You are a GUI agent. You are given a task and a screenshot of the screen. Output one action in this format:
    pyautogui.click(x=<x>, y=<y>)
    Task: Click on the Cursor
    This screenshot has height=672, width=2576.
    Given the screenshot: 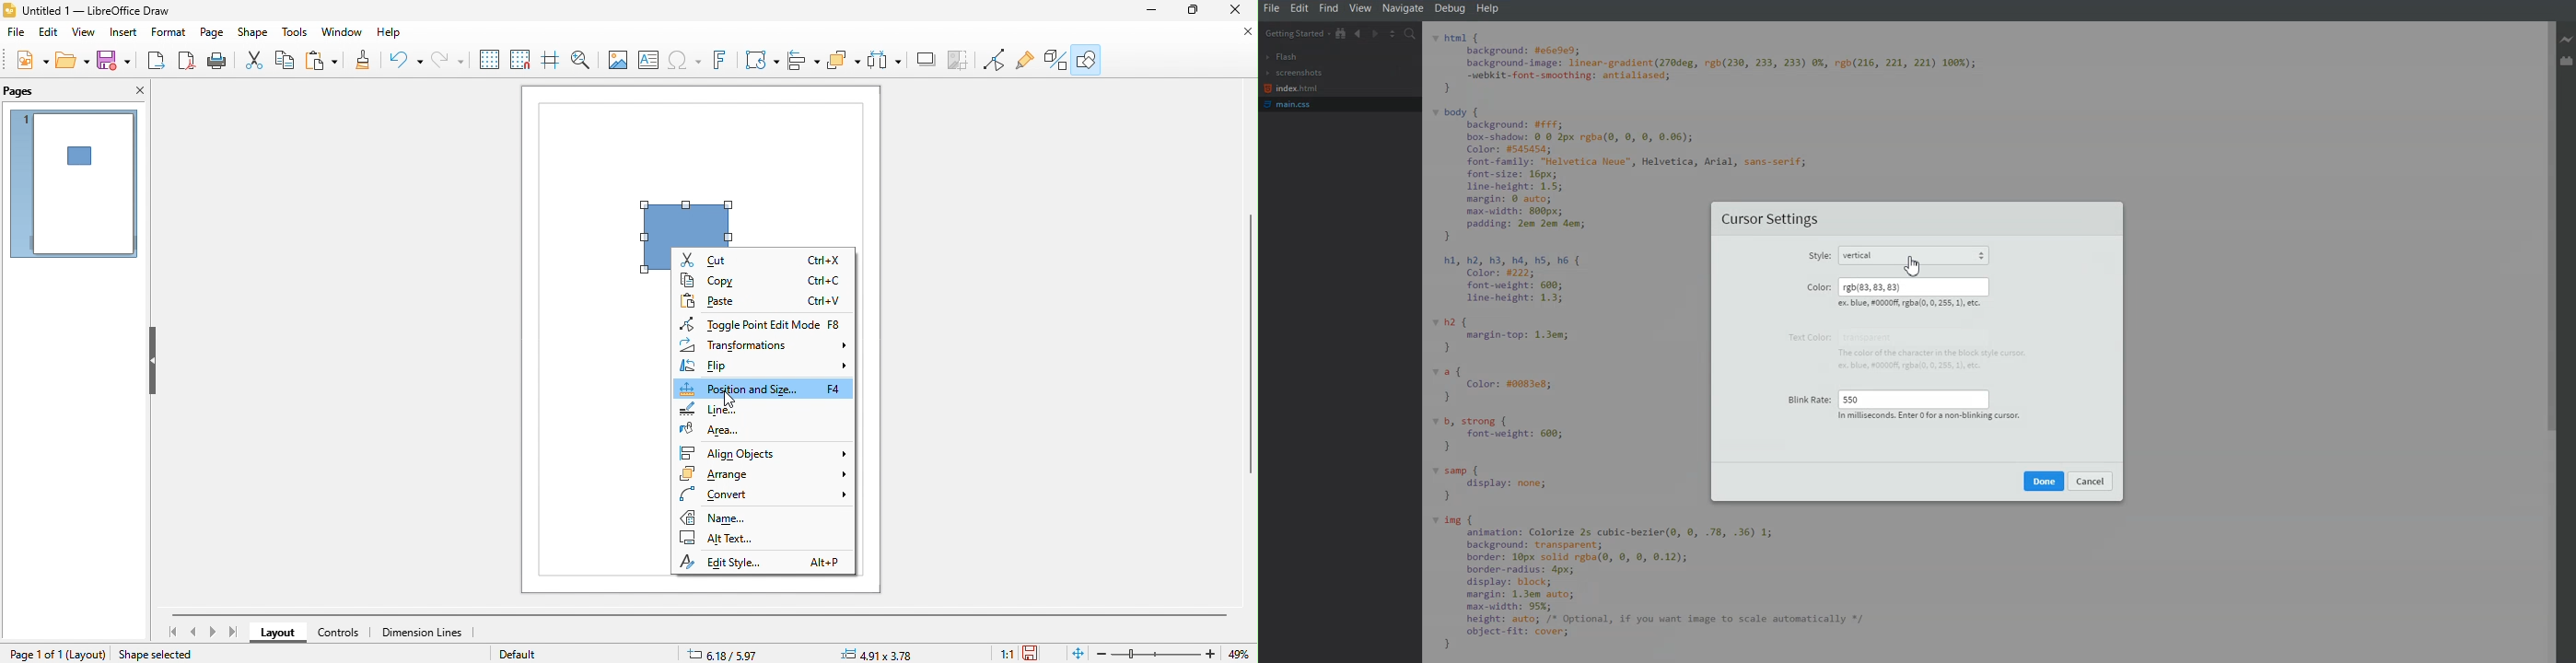 What is the action you would take?
    pyautogui.click(x=1913, y=266)
    